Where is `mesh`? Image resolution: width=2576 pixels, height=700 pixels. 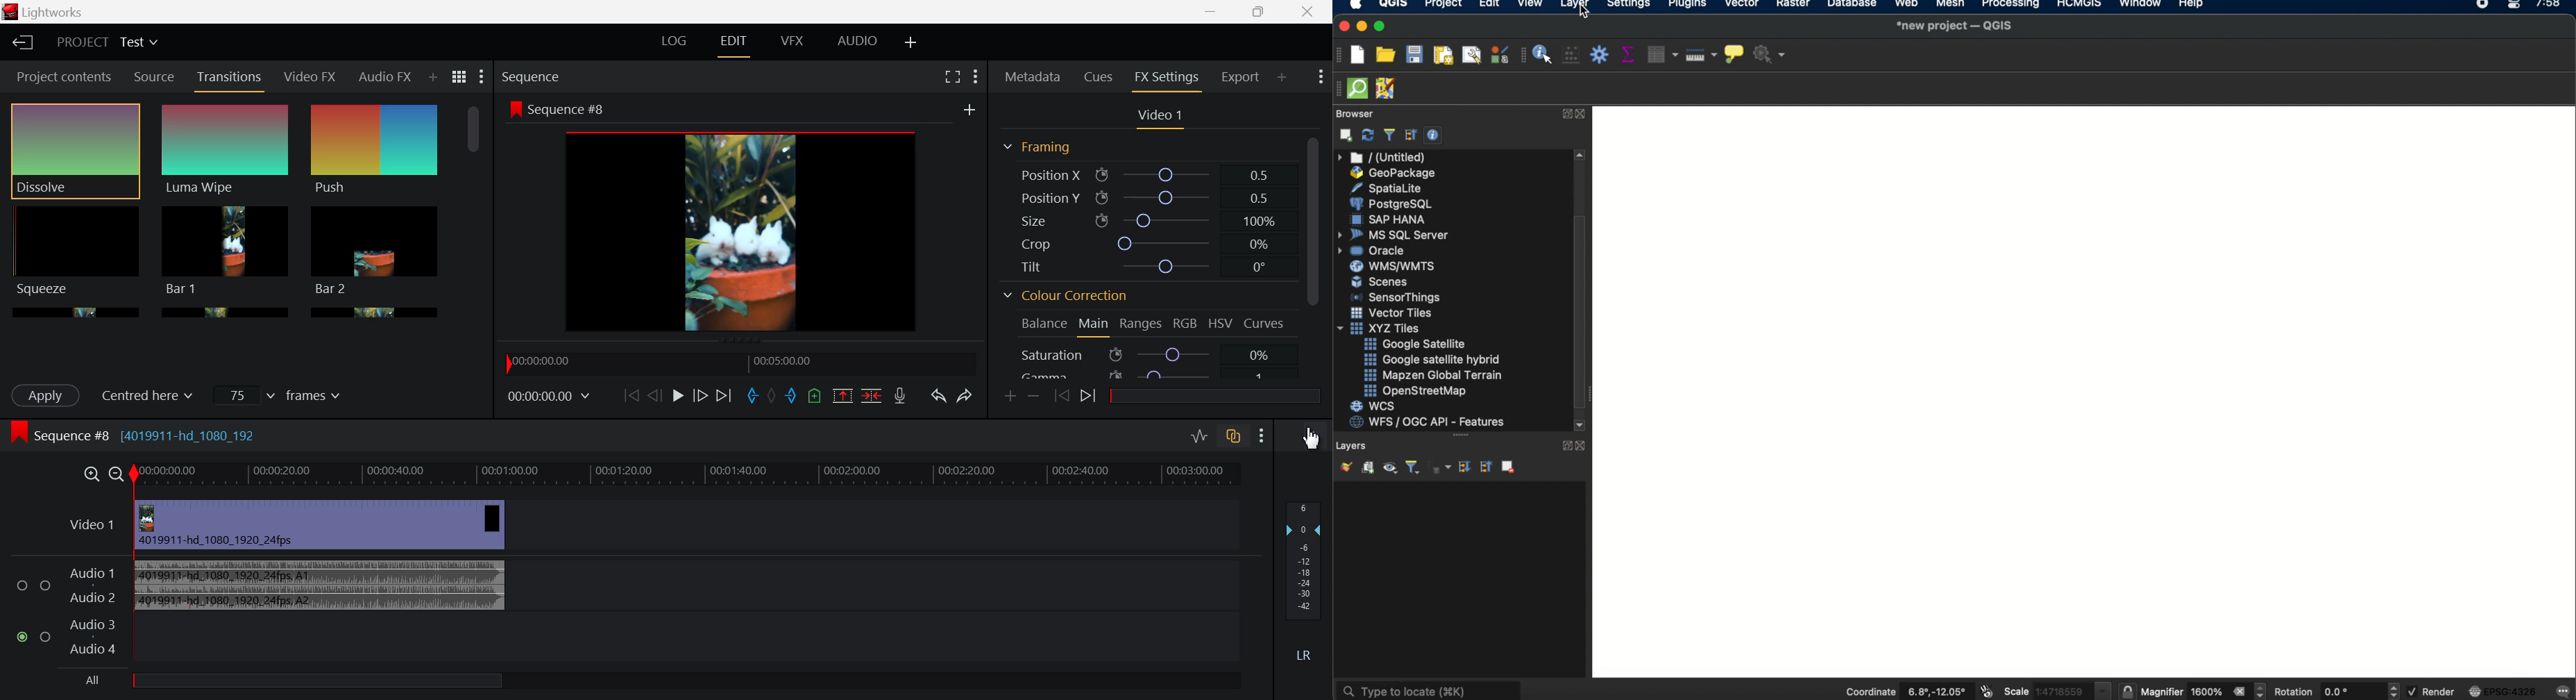
mesh is located at coordinates (1950, 5).